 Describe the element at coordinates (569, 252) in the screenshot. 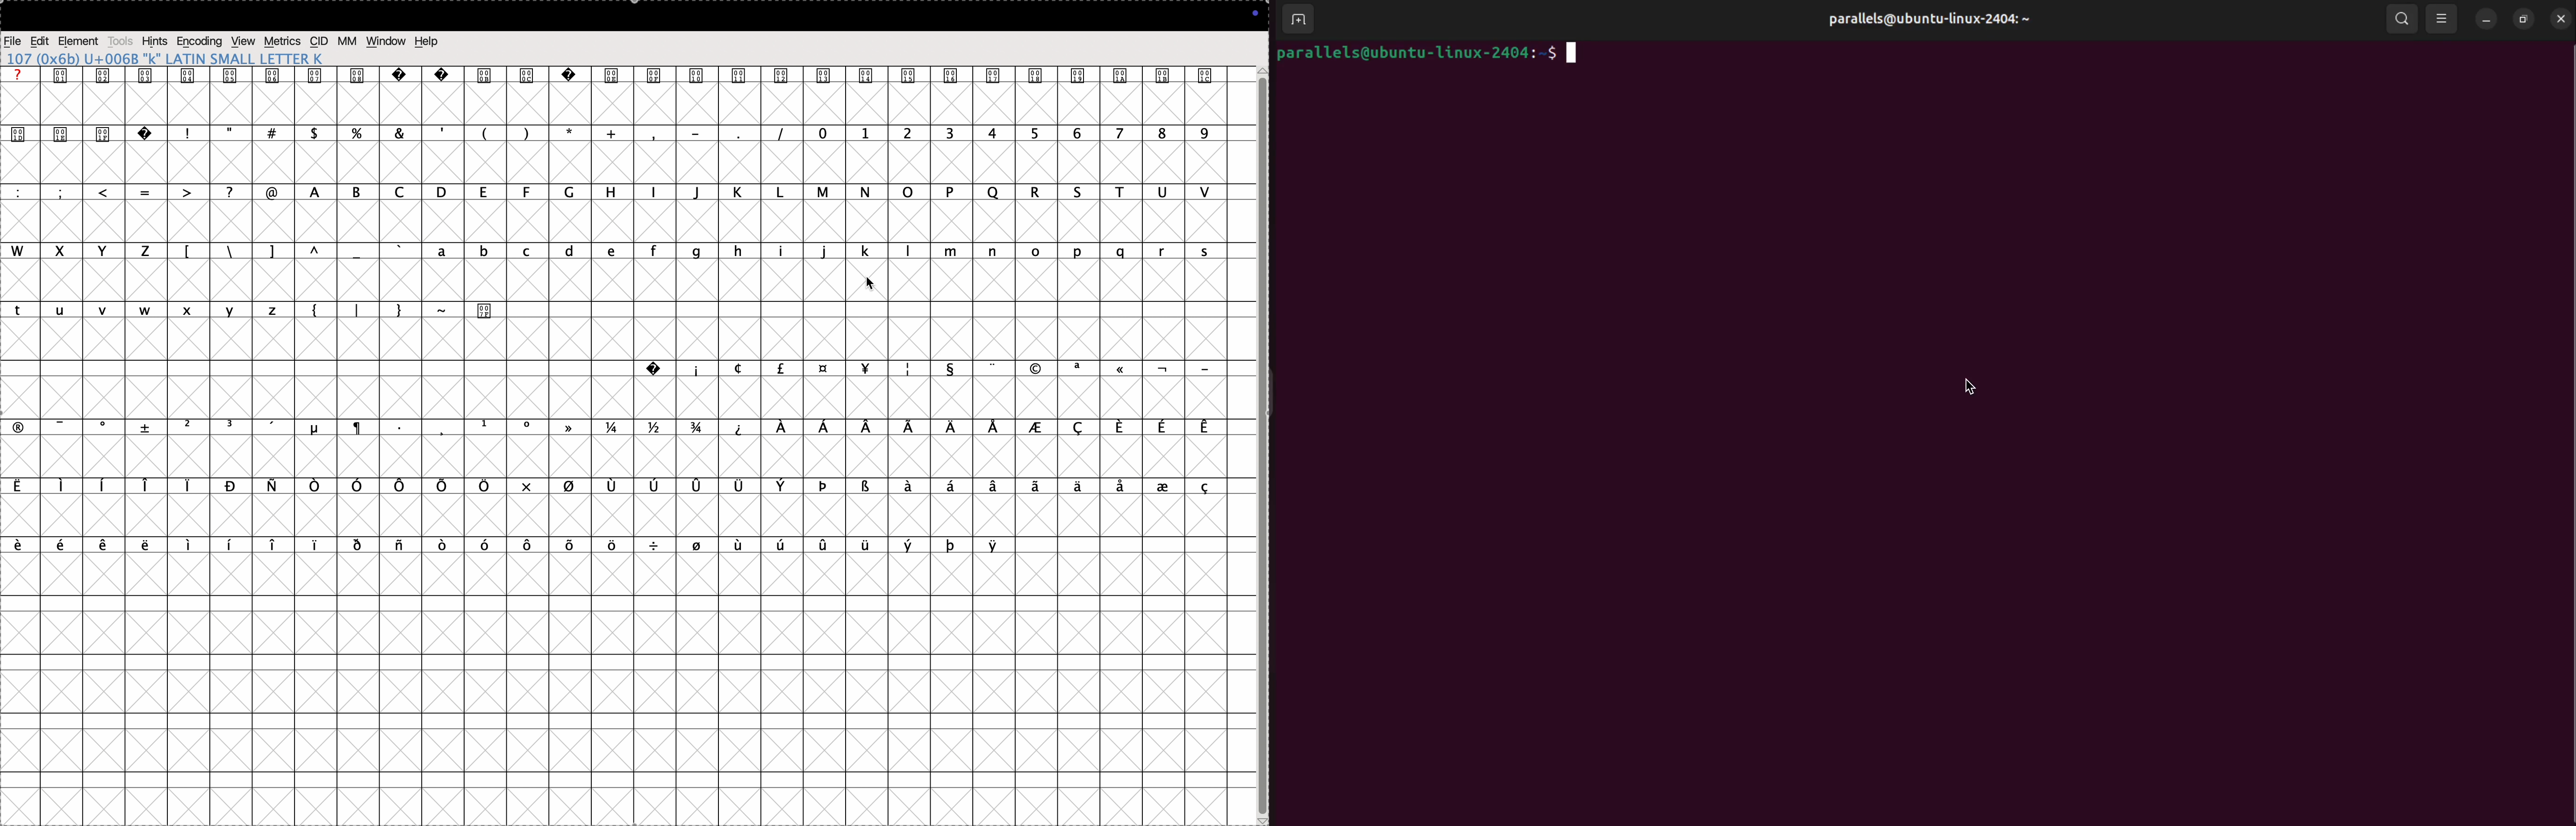

I see `d` at that location.